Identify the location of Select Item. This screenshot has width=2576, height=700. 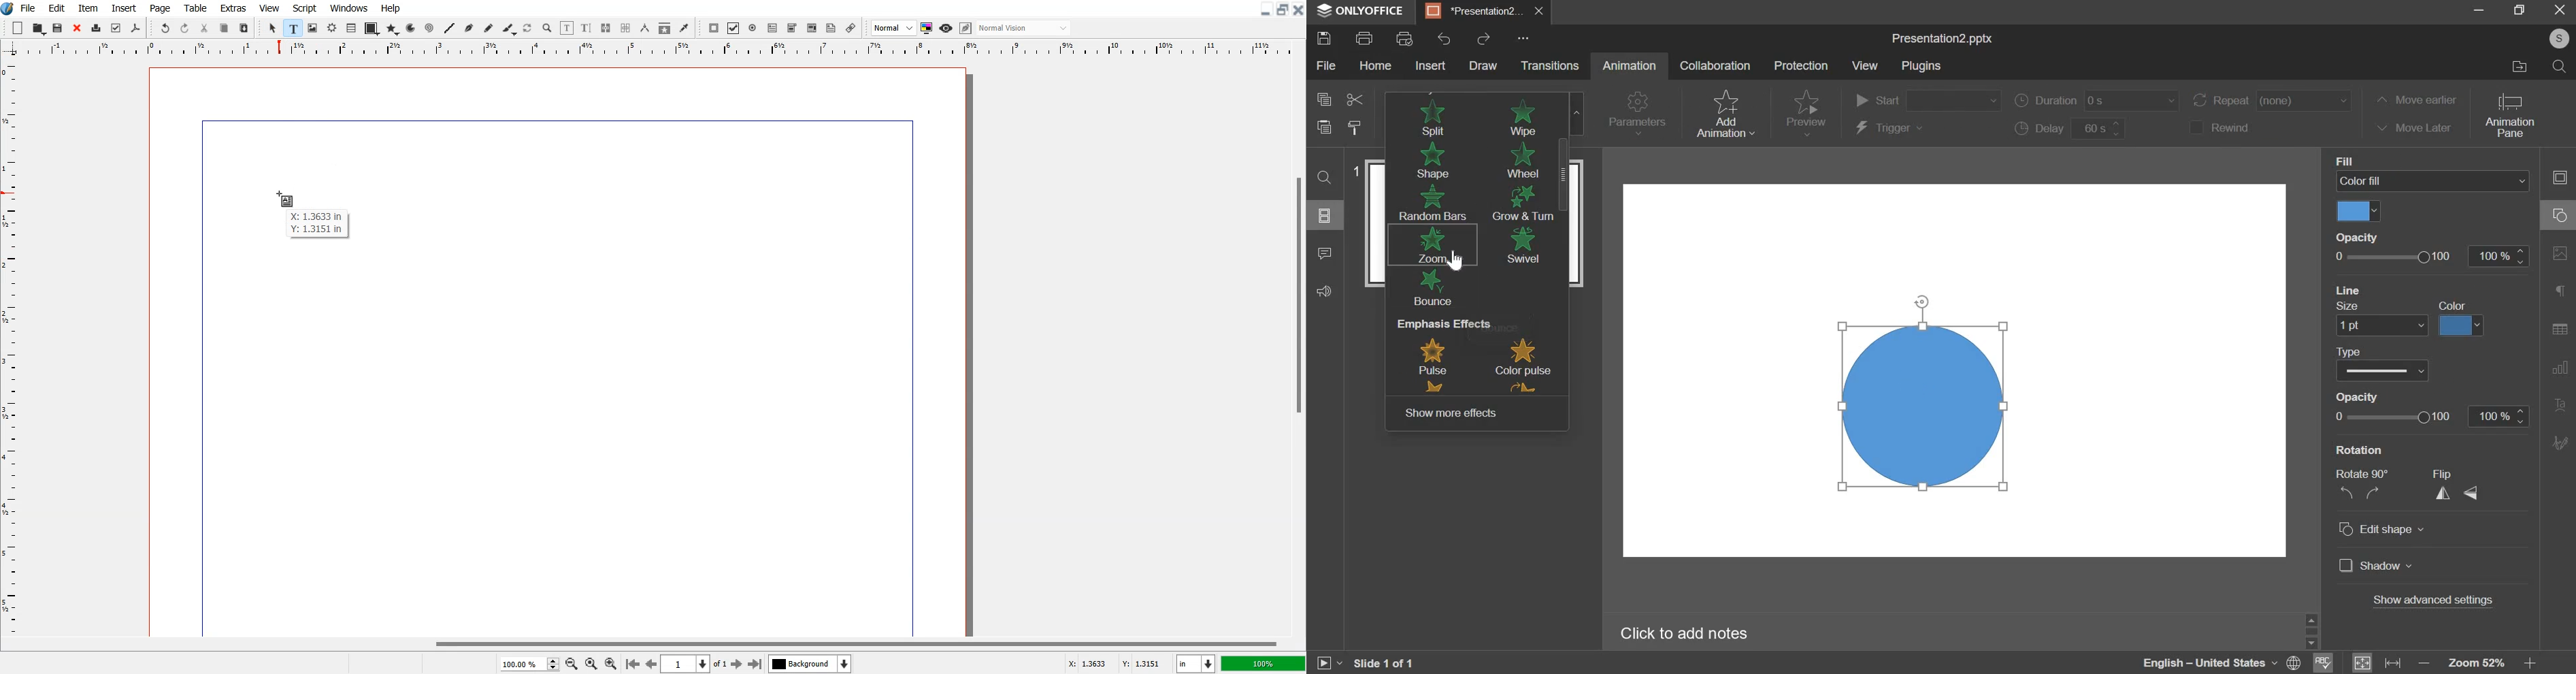
(274, 28).